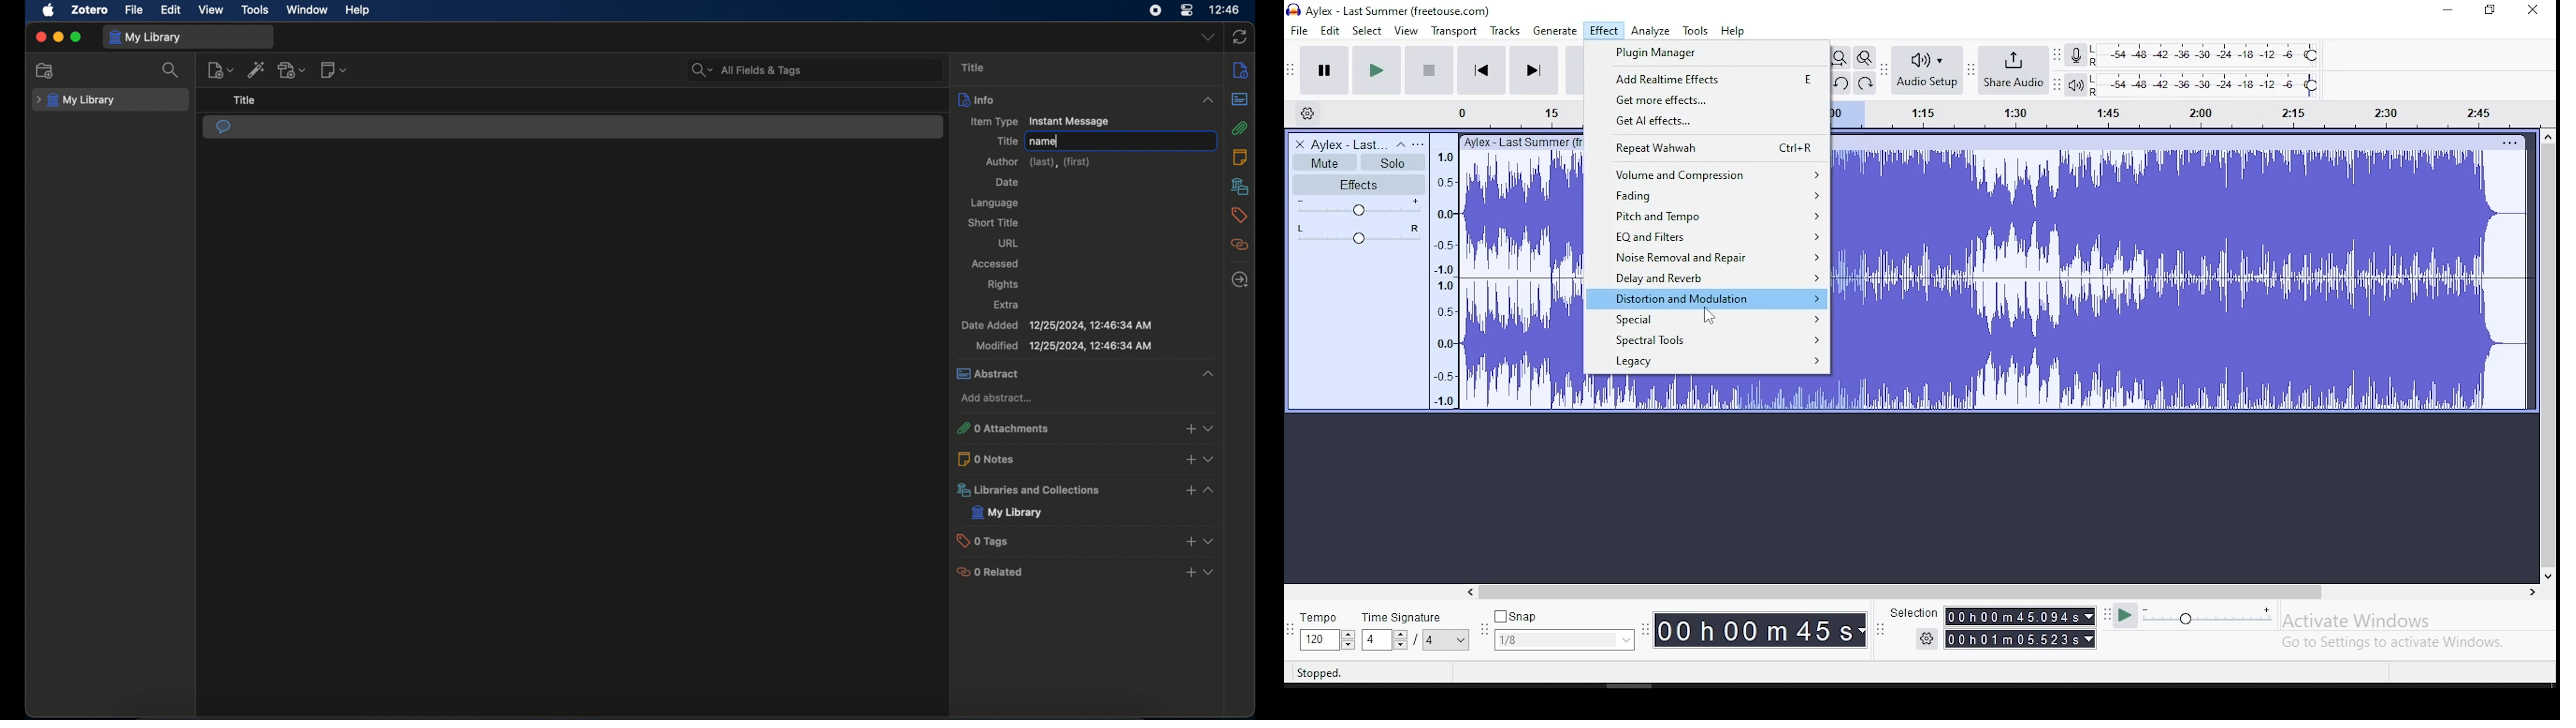 The image size is (2576, 728). I want to click on playback level, so click(2214, 83).